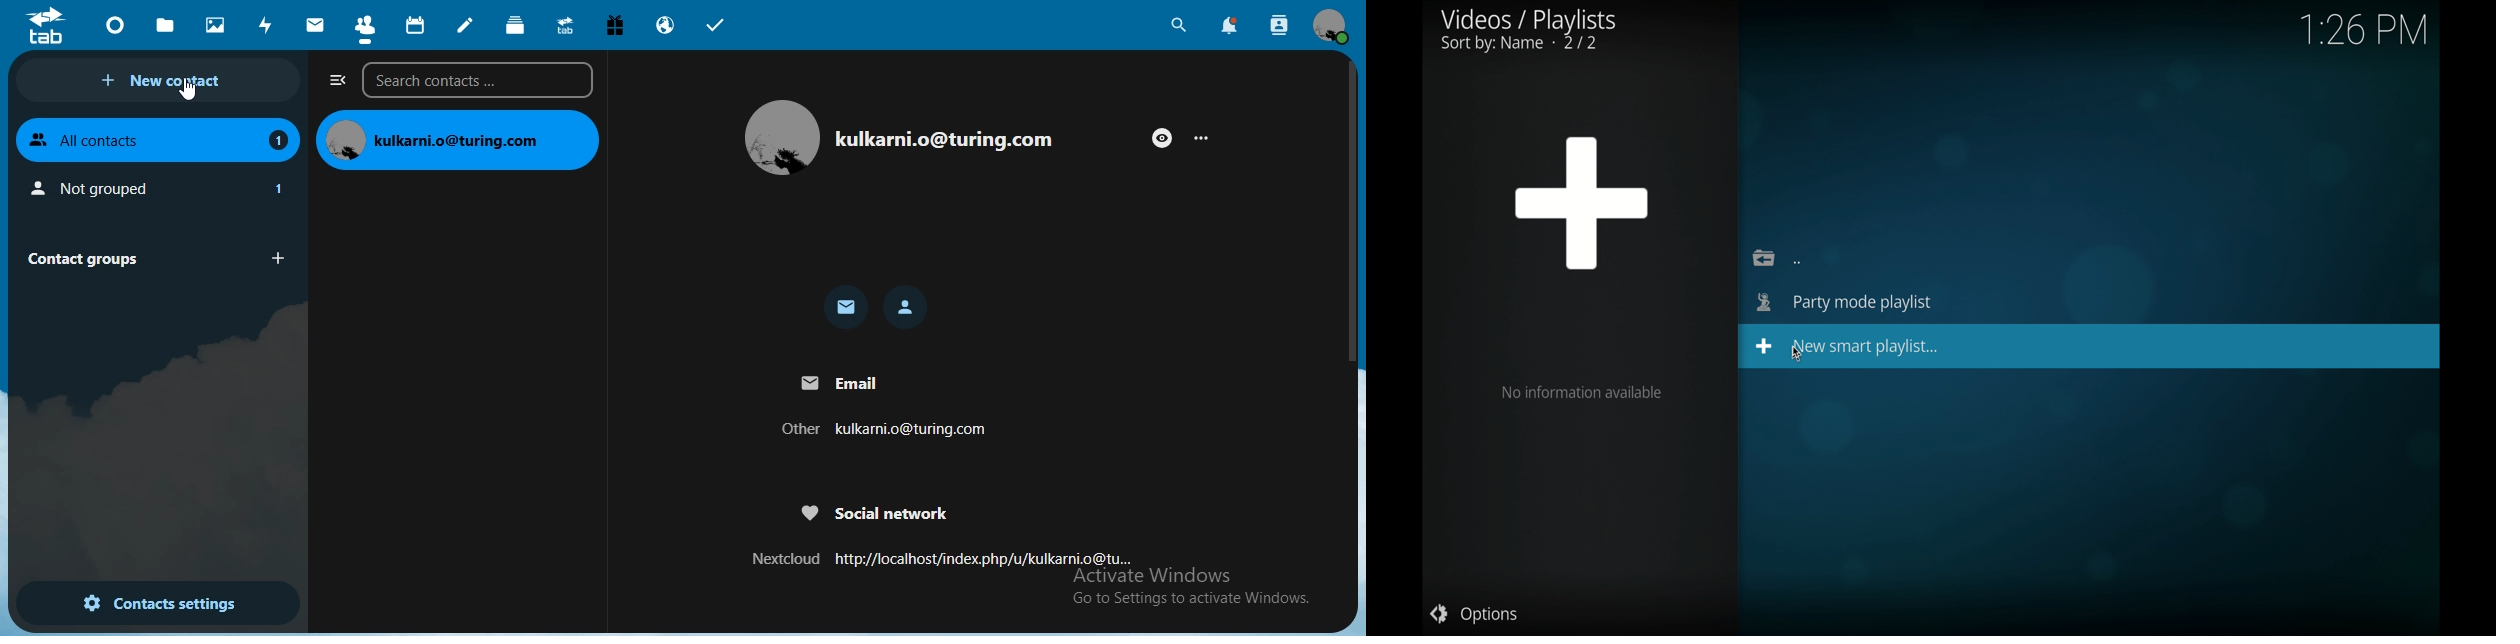 This screenshot has height=644, width=2520. I want to click on email, so click(890, 407).